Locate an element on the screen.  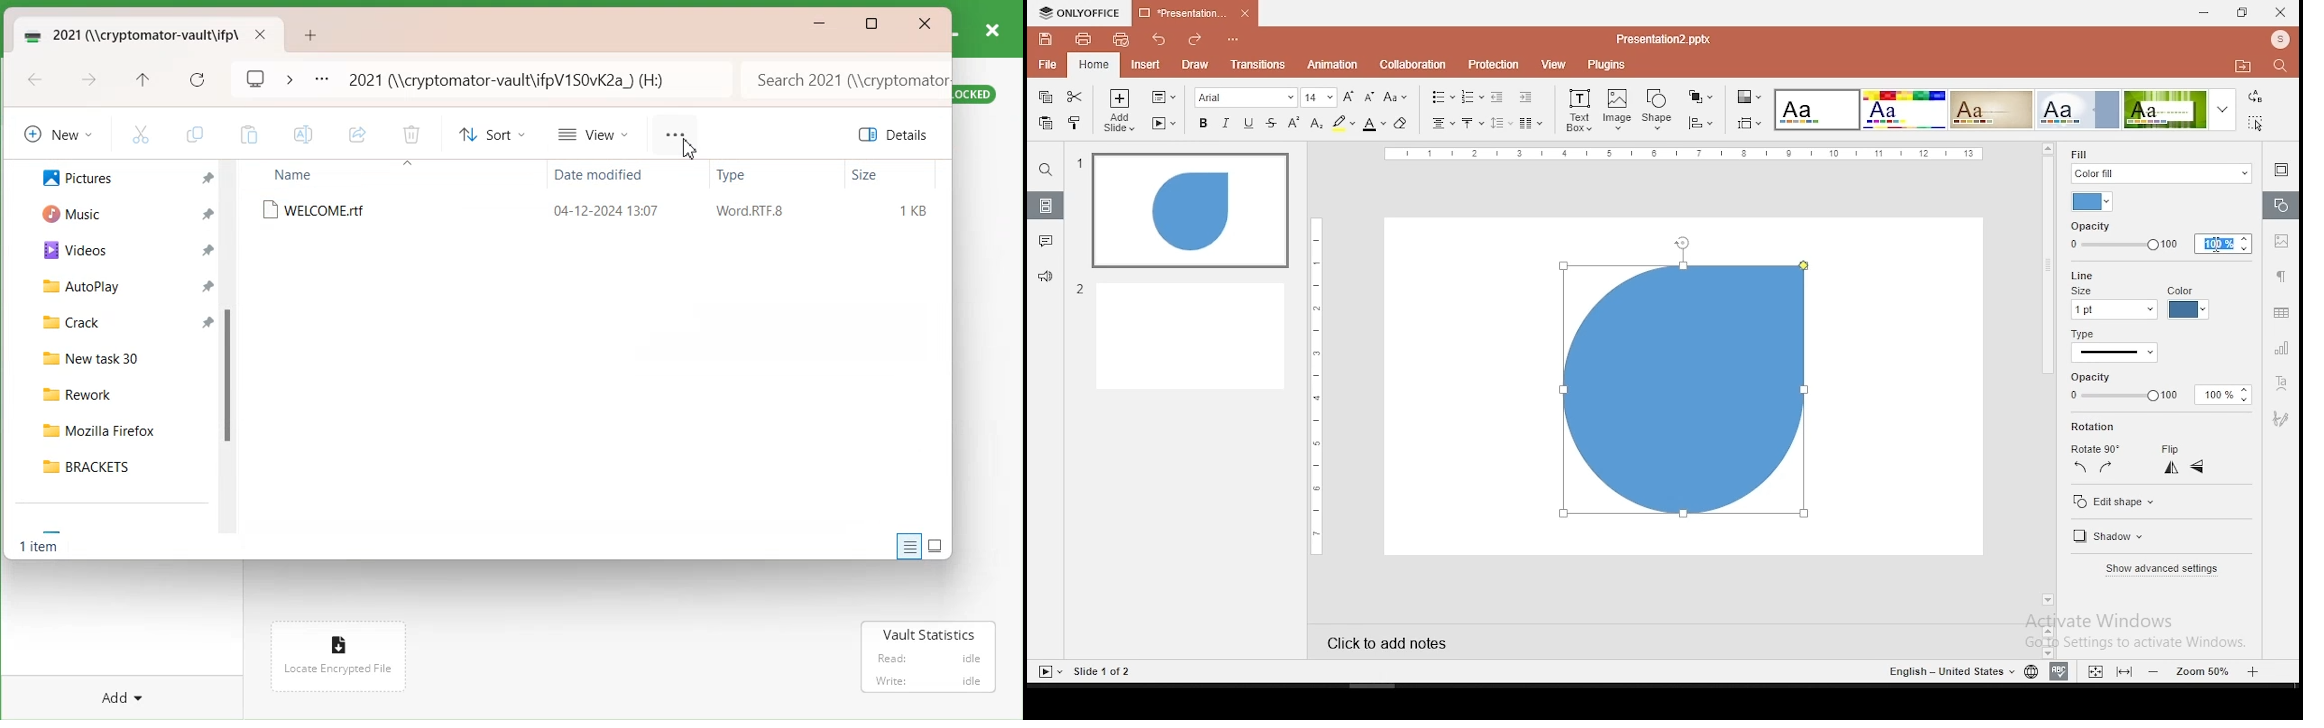
flip horizontal is located at coordinates (2197, 467).